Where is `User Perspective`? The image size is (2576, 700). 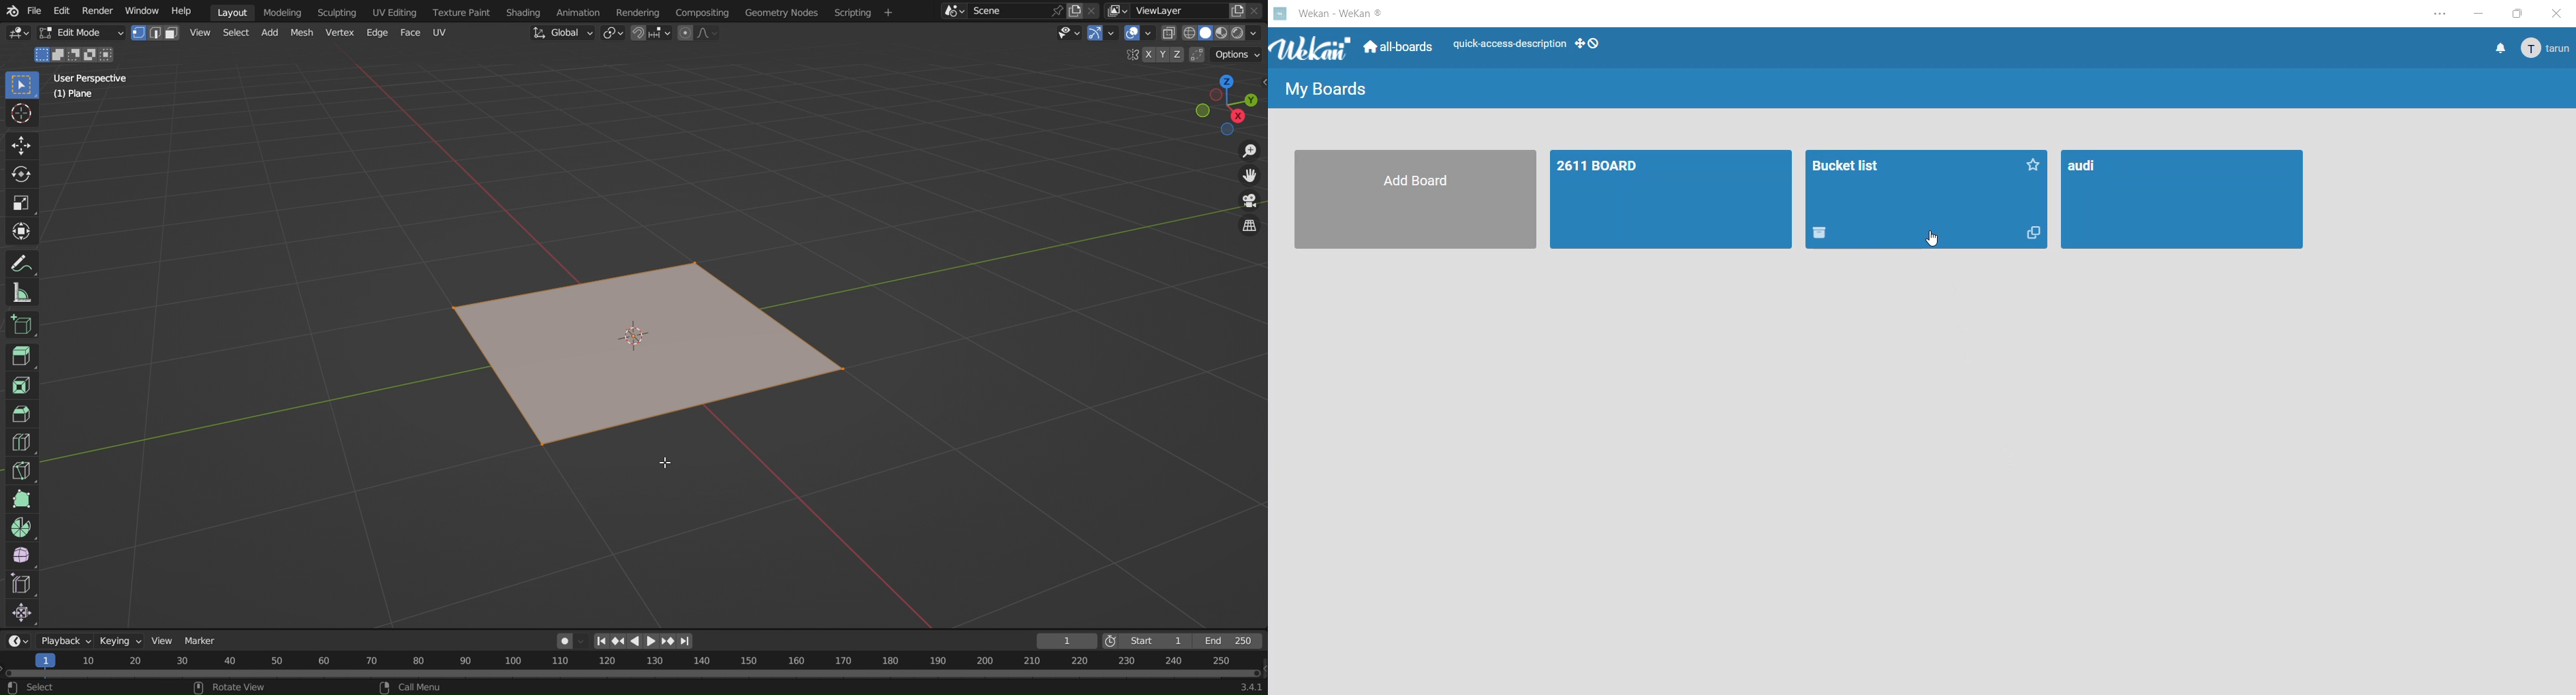
User Perspective is located at coordinates (92, 77).